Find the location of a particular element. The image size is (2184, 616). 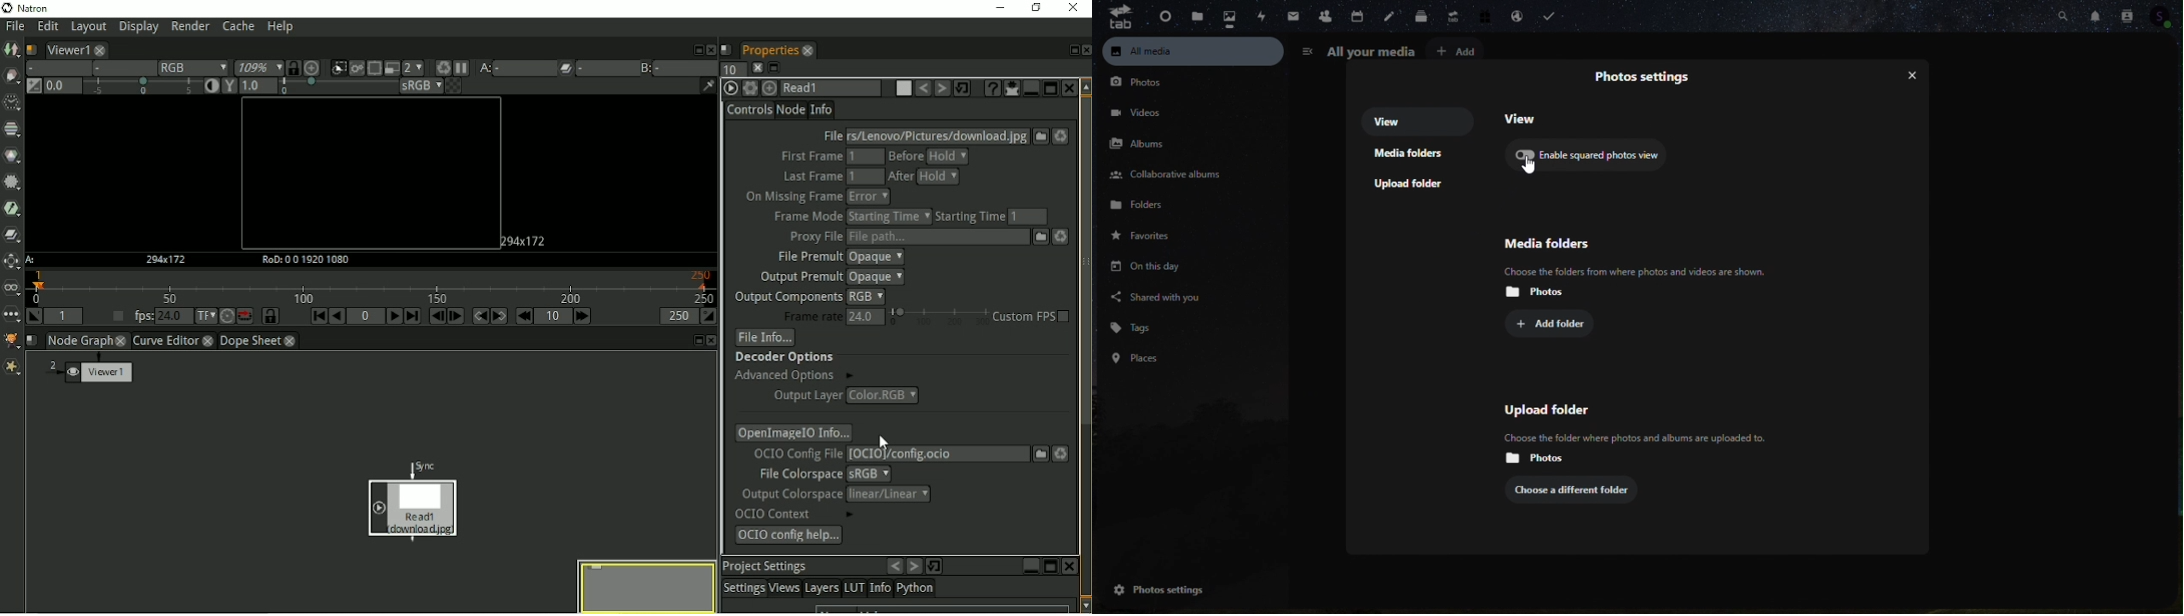

Upgrade is located at coordinates (1453, 18).